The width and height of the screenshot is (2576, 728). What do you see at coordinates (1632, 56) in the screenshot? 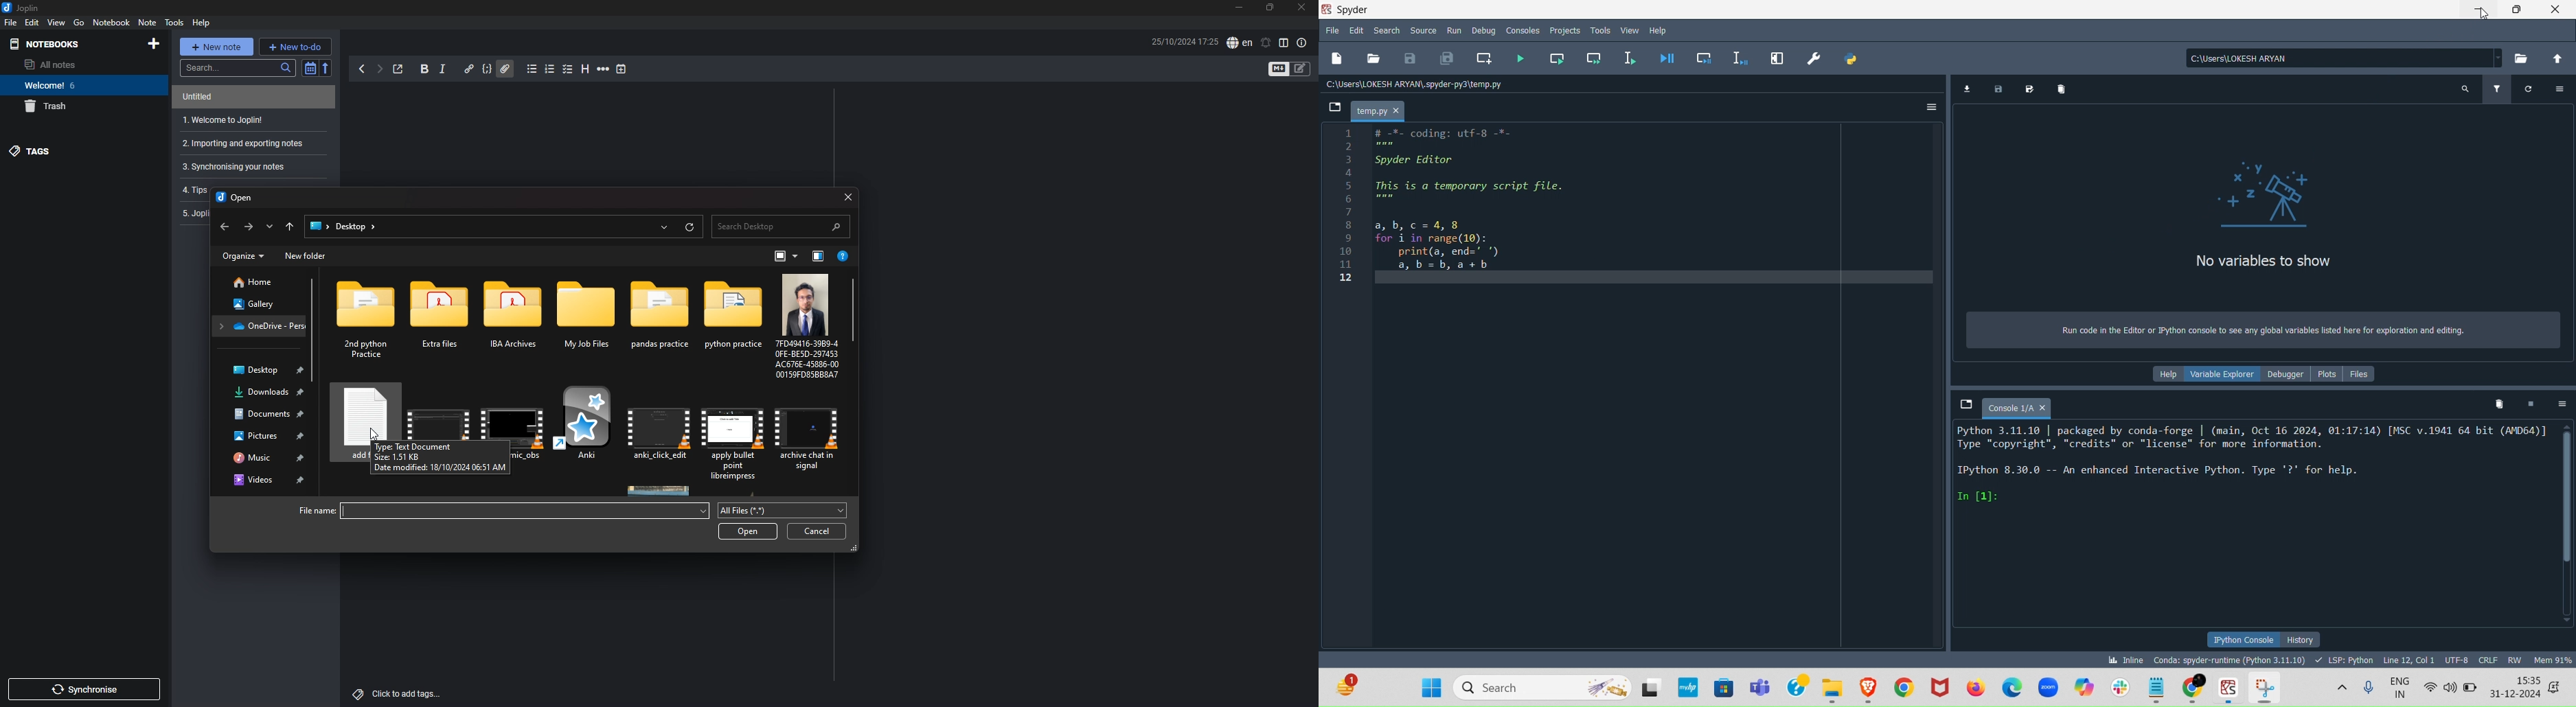
I see `Run selection or current line (F9)` at bounding box center [1632, 56].